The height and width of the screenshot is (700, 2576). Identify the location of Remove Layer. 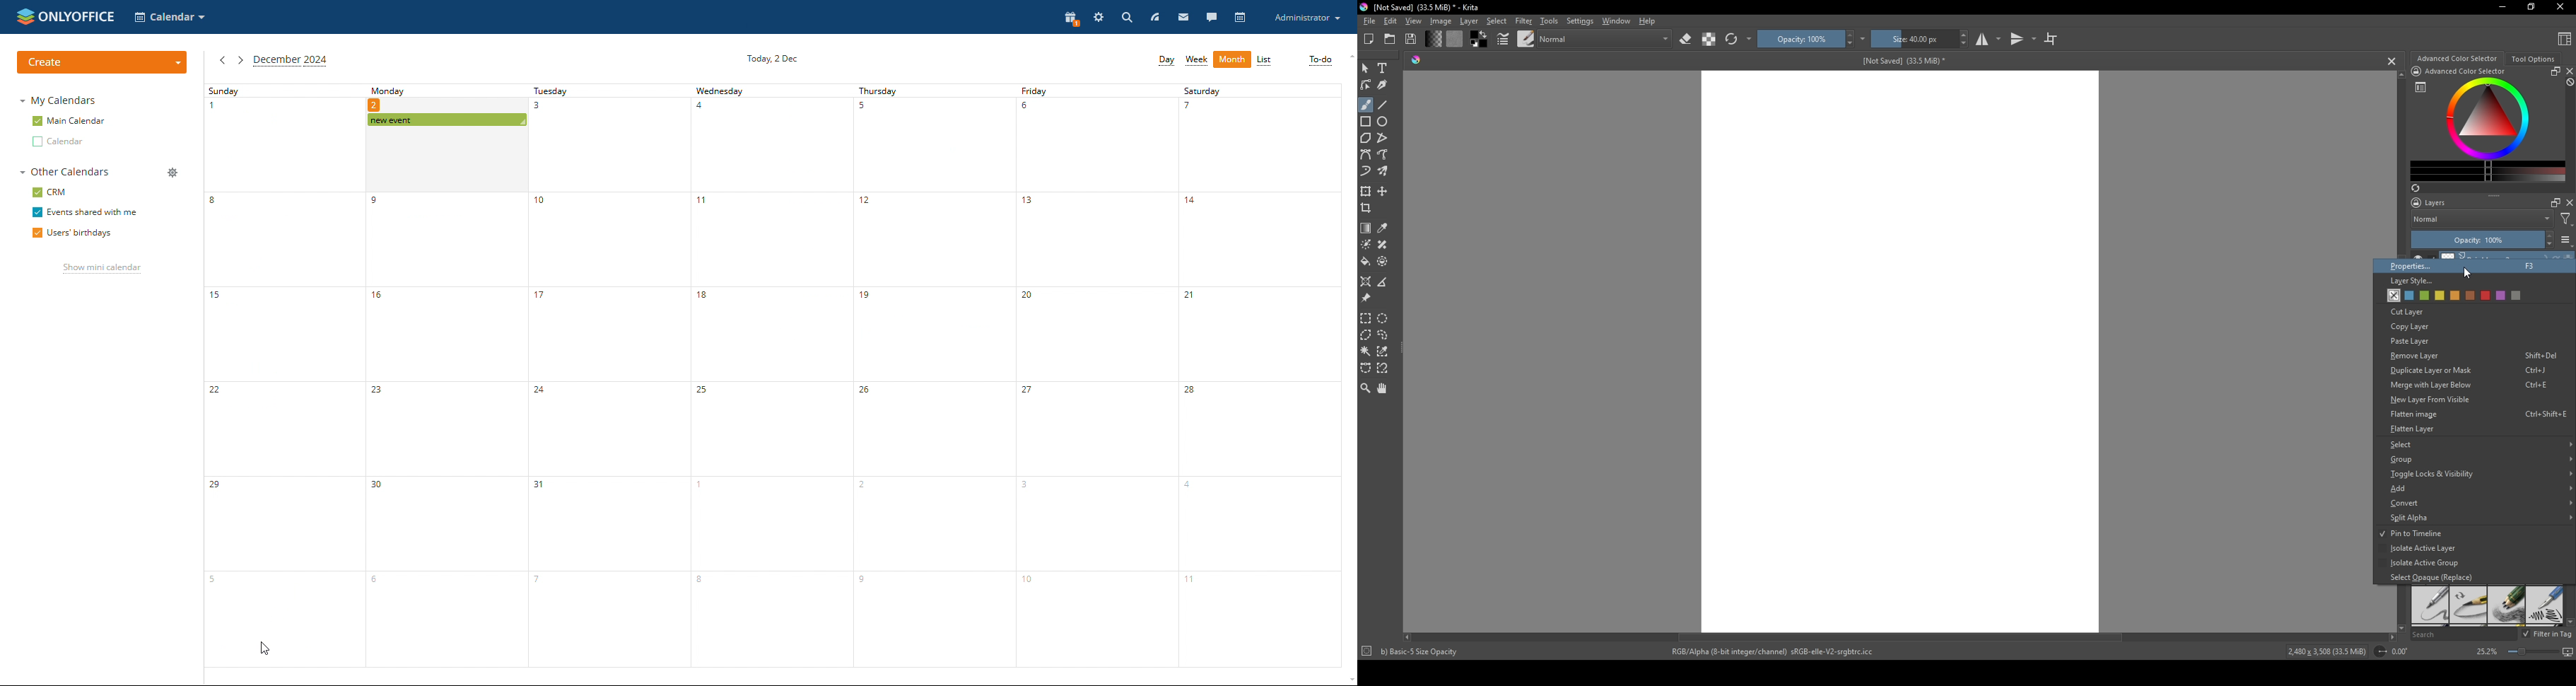
(2471, 357).